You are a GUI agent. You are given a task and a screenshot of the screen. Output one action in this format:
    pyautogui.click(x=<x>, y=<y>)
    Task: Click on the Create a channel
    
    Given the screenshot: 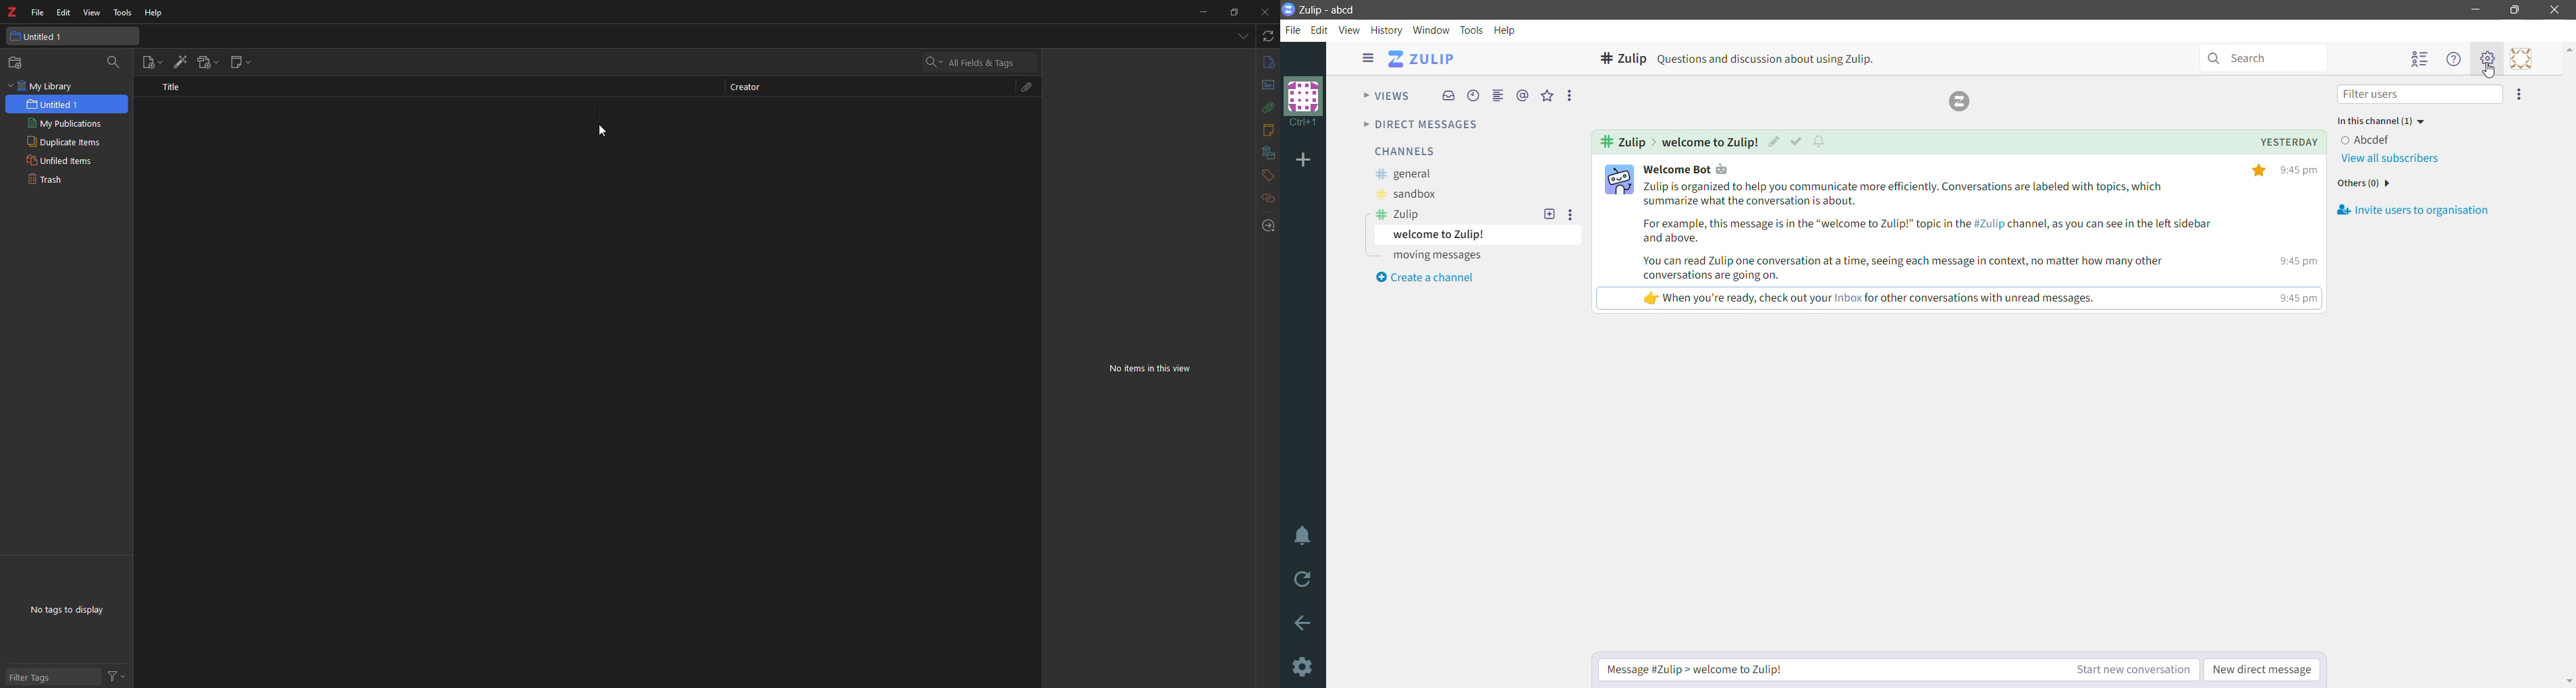 What is the action you would take?
    pyautogui.click(x=1423, y=279)
    